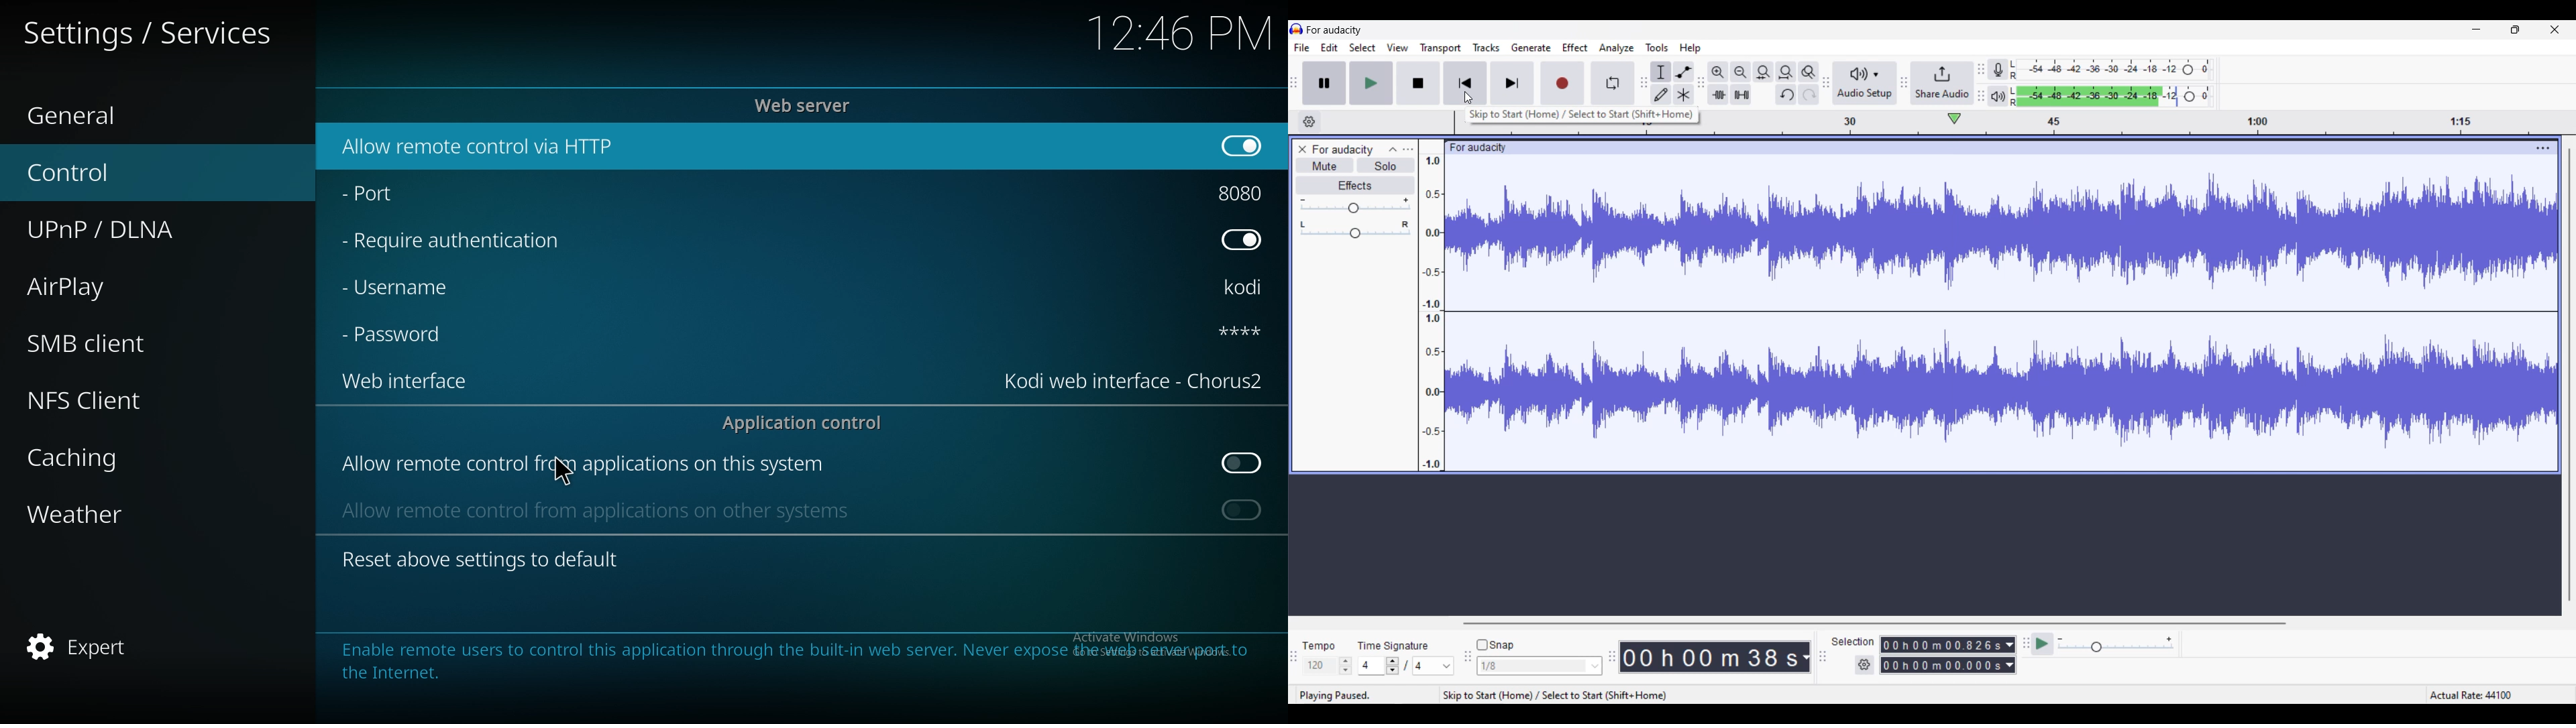  What do you see at coordinates (2042, 644) in the screenshot?
I see `Pay at speed/Play at speed once` at bounding box center [2042, 644].